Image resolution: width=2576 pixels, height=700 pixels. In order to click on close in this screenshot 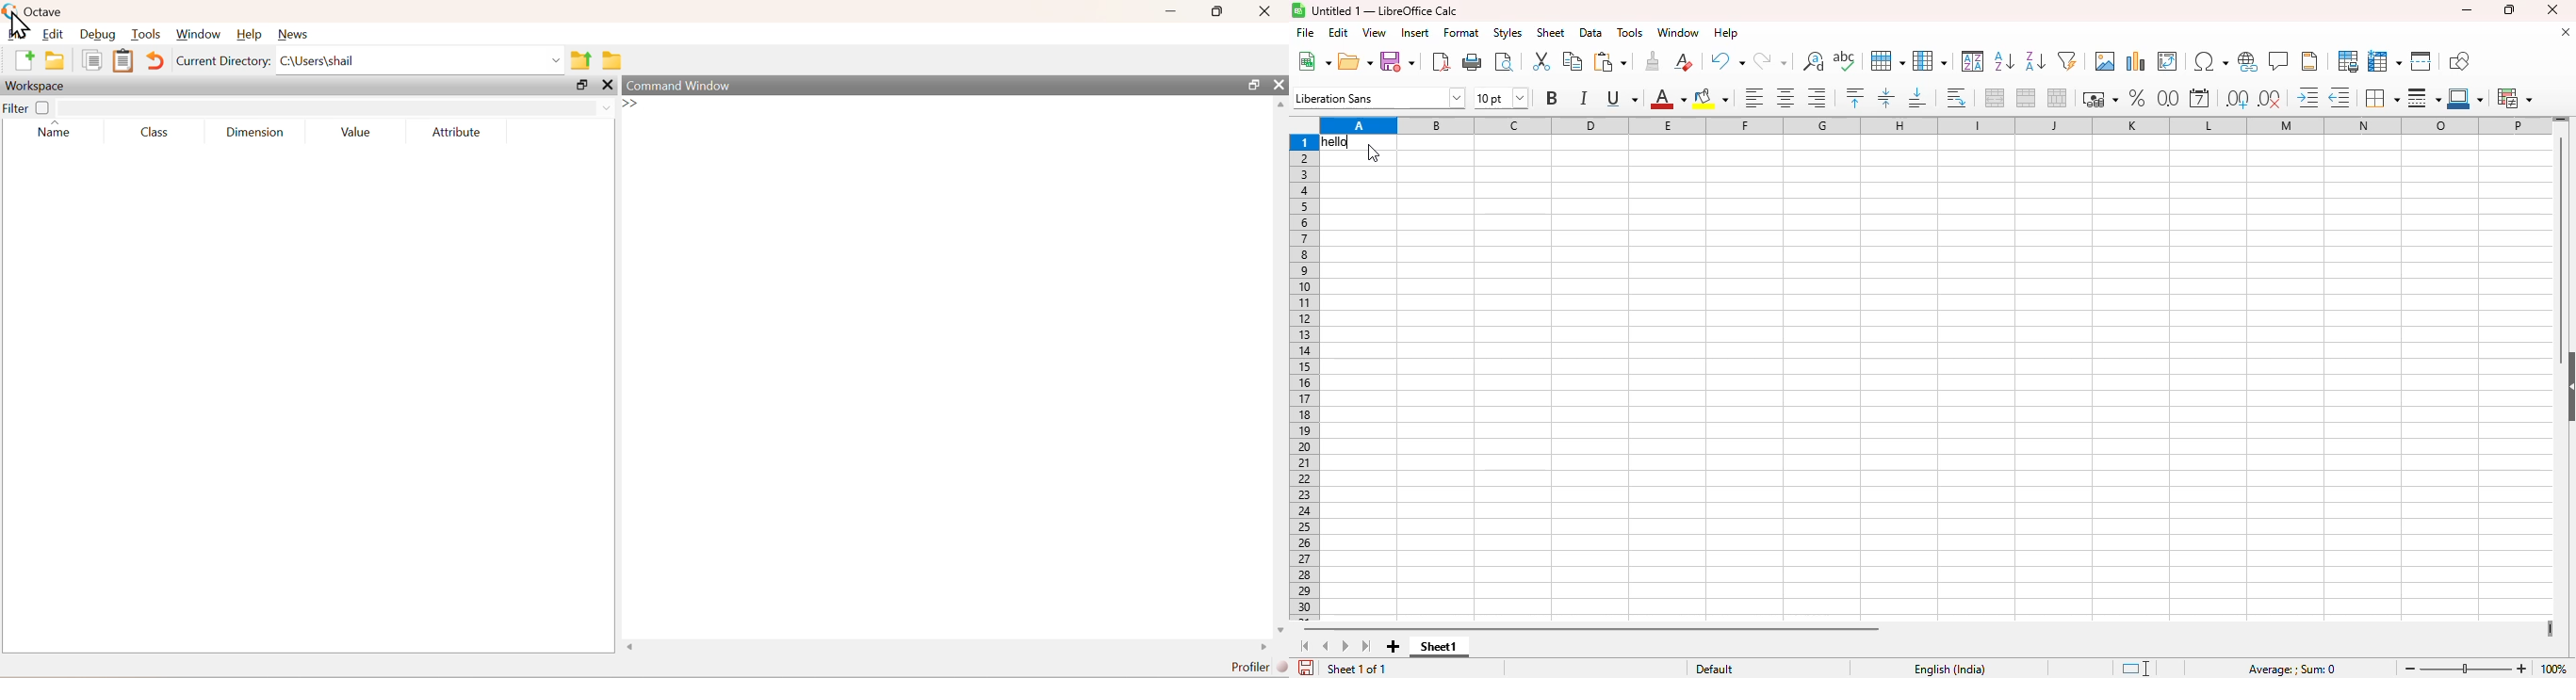, I will do `click(2552, 9)`.